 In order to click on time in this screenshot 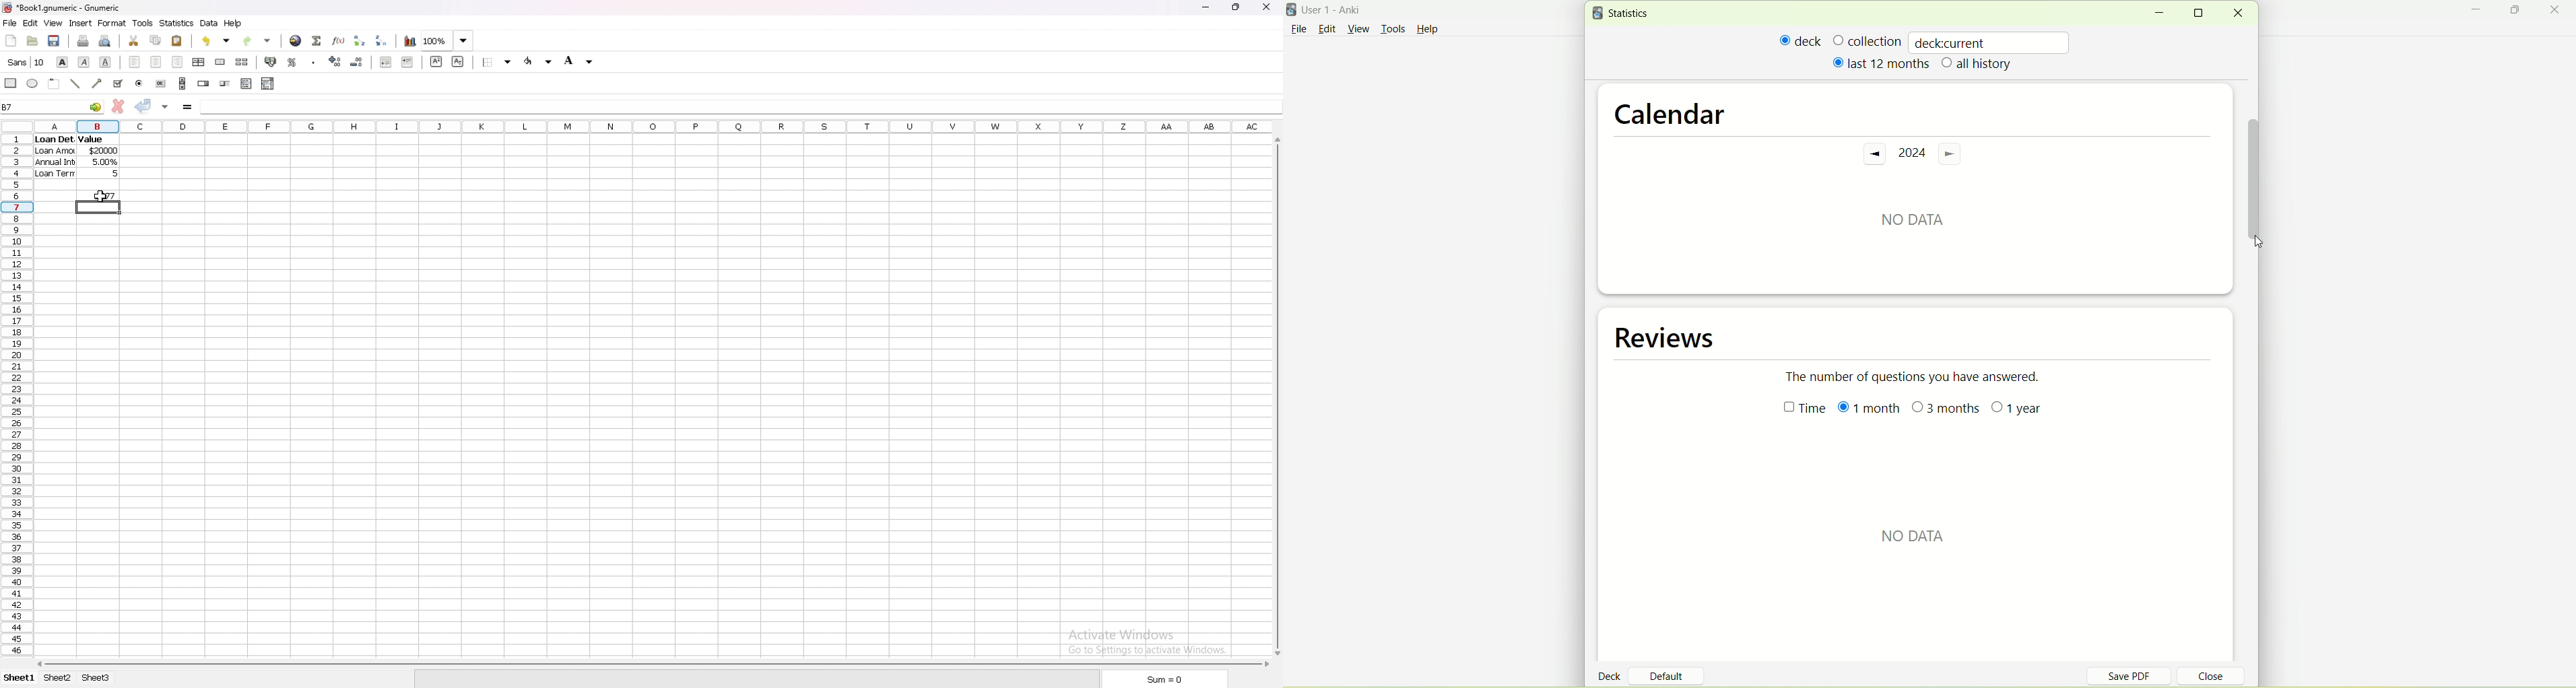, I will do `click(1798, 411)`.